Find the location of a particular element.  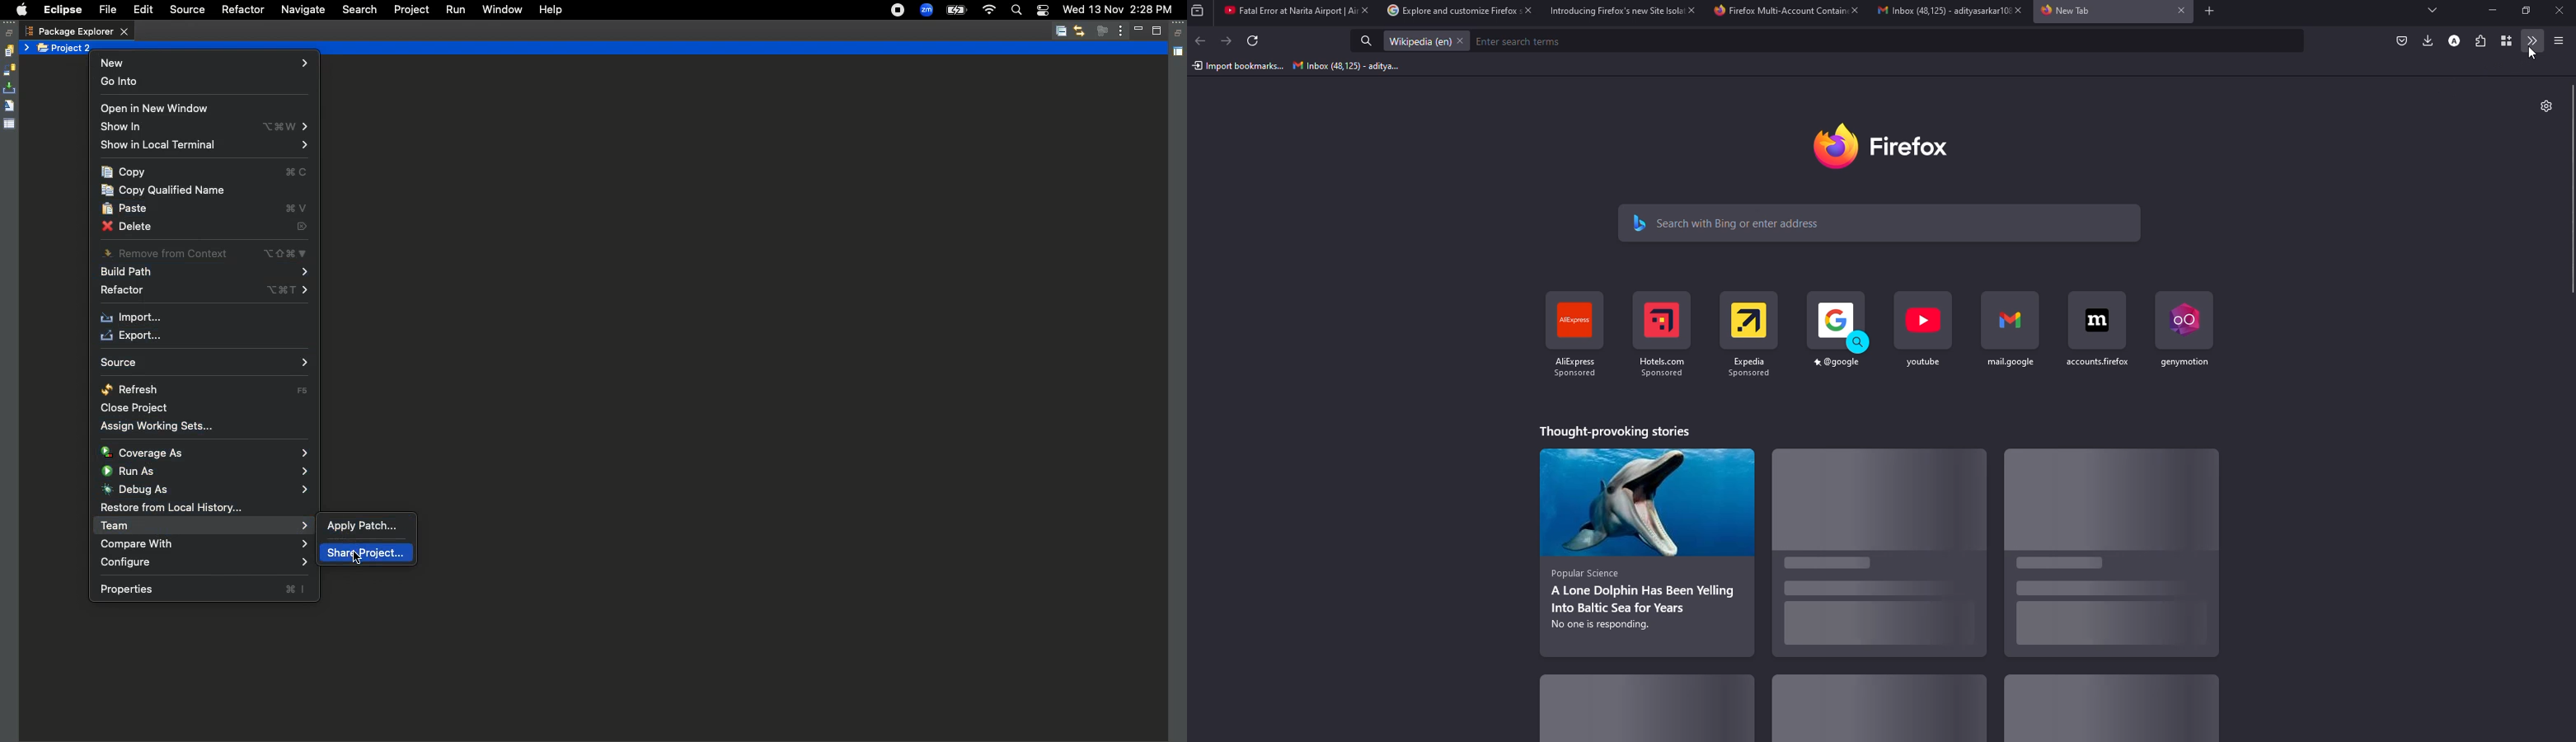

Help is located at coordinates (548, 9).